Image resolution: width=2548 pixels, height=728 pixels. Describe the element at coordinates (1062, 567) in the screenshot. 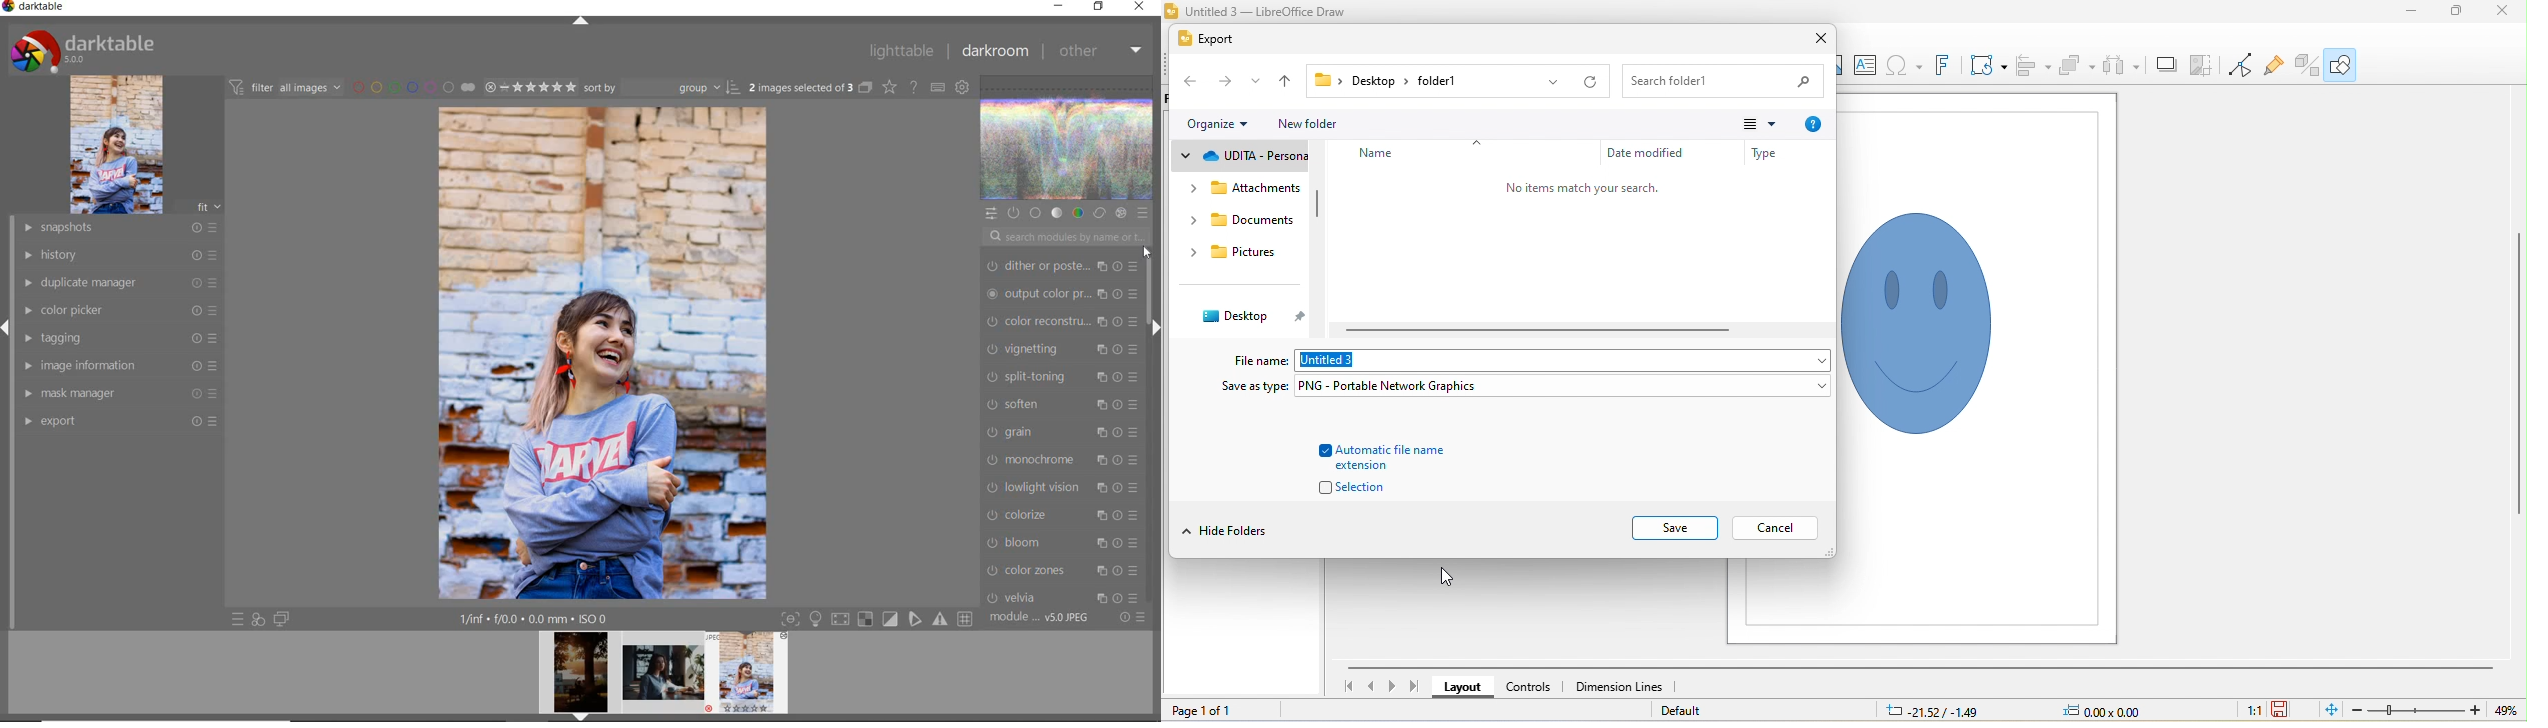

I see `chromatic` at that location.